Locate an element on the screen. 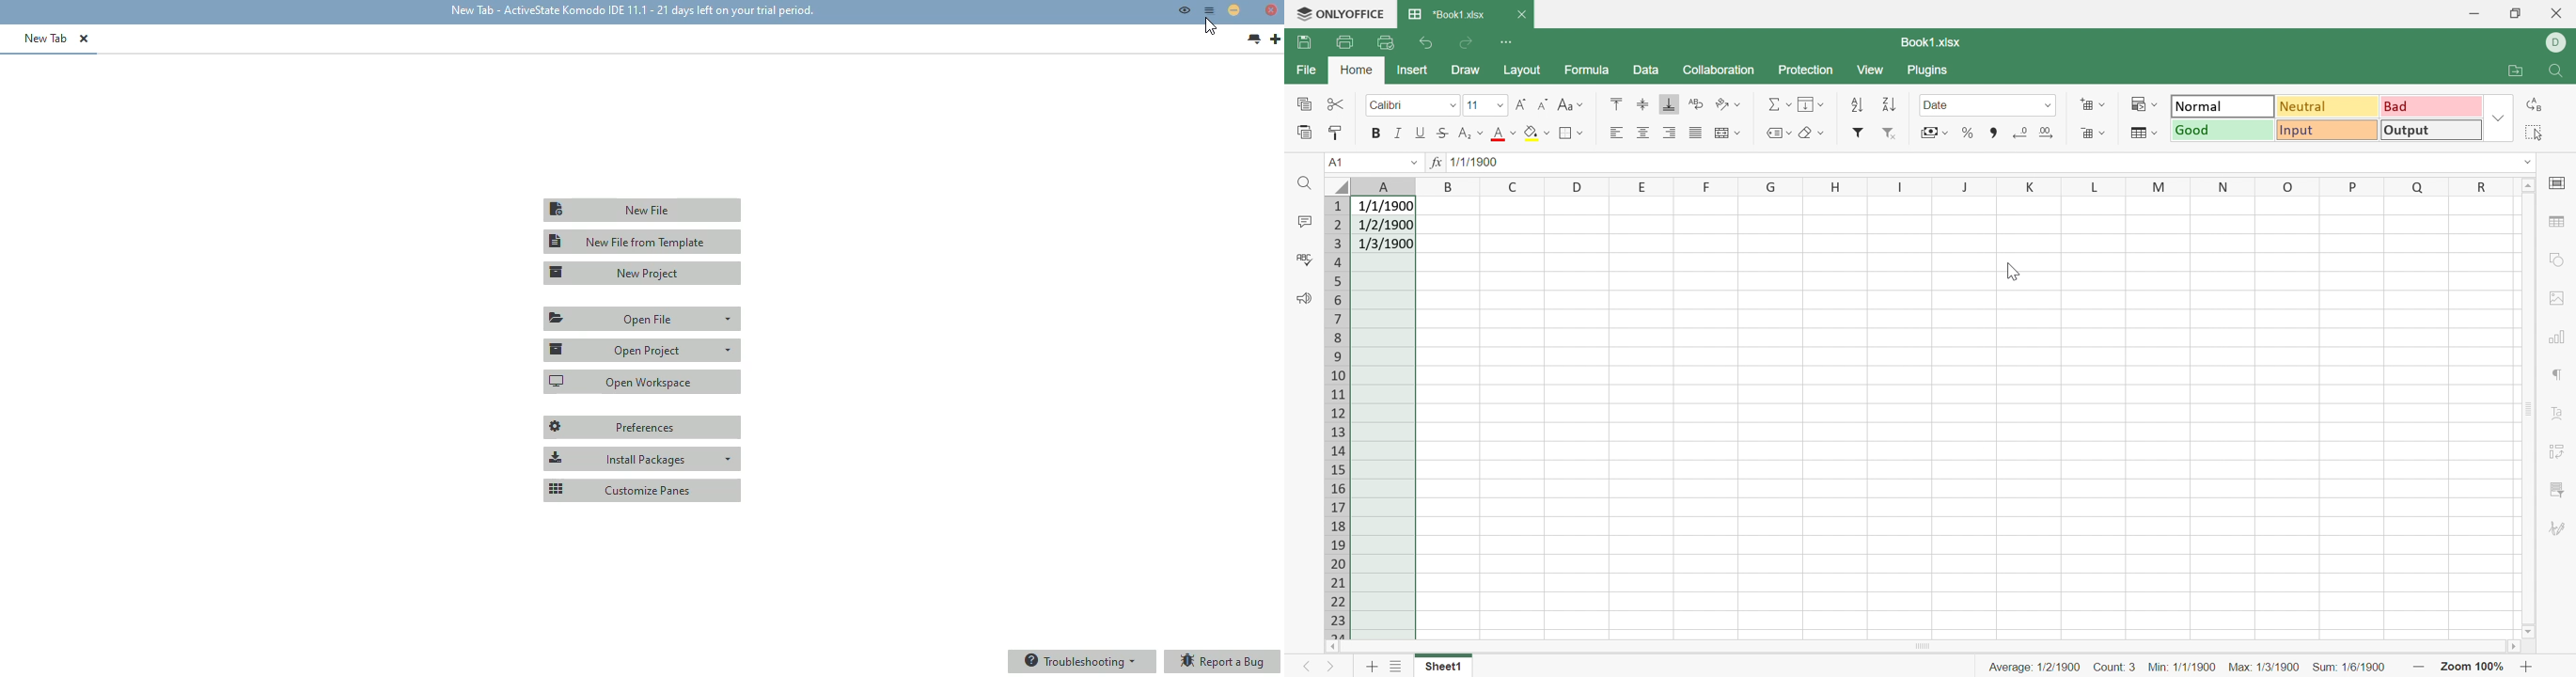  Insert is located at coordinates (1412, 69).